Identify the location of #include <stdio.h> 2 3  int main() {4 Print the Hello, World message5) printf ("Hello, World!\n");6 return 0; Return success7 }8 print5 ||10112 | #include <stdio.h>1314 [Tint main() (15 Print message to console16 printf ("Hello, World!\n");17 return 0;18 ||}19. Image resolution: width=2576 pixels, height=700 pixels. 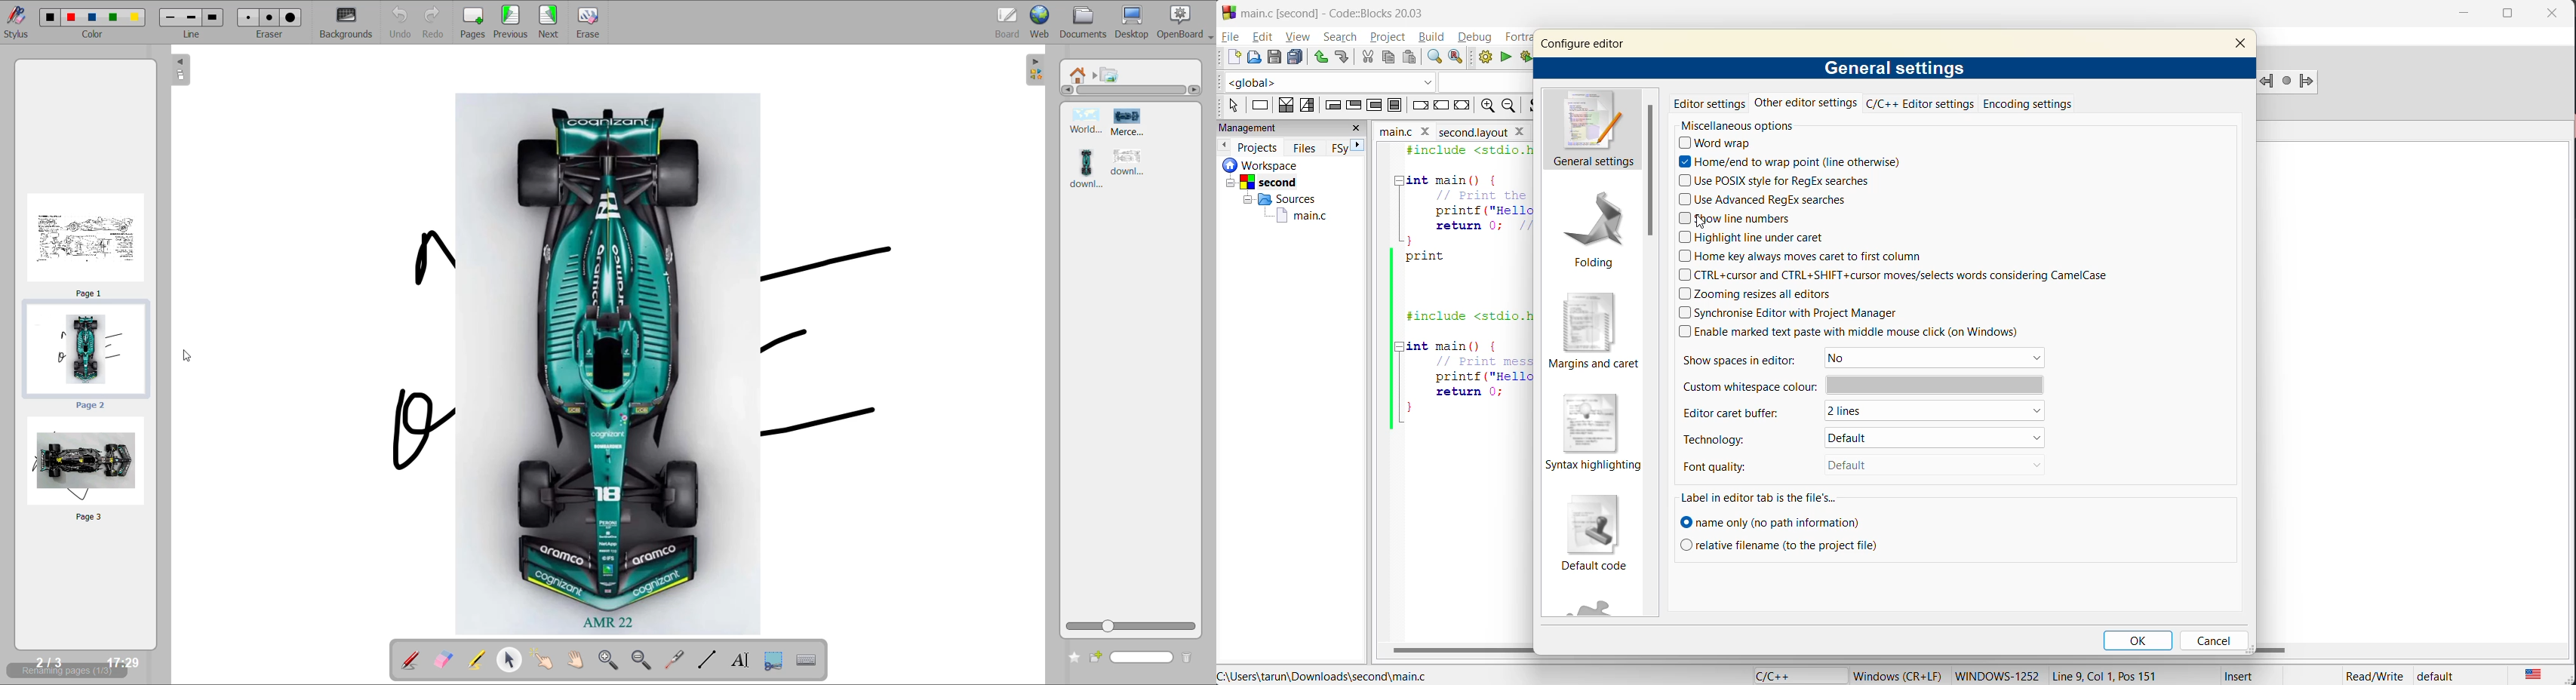
(1465, 290).